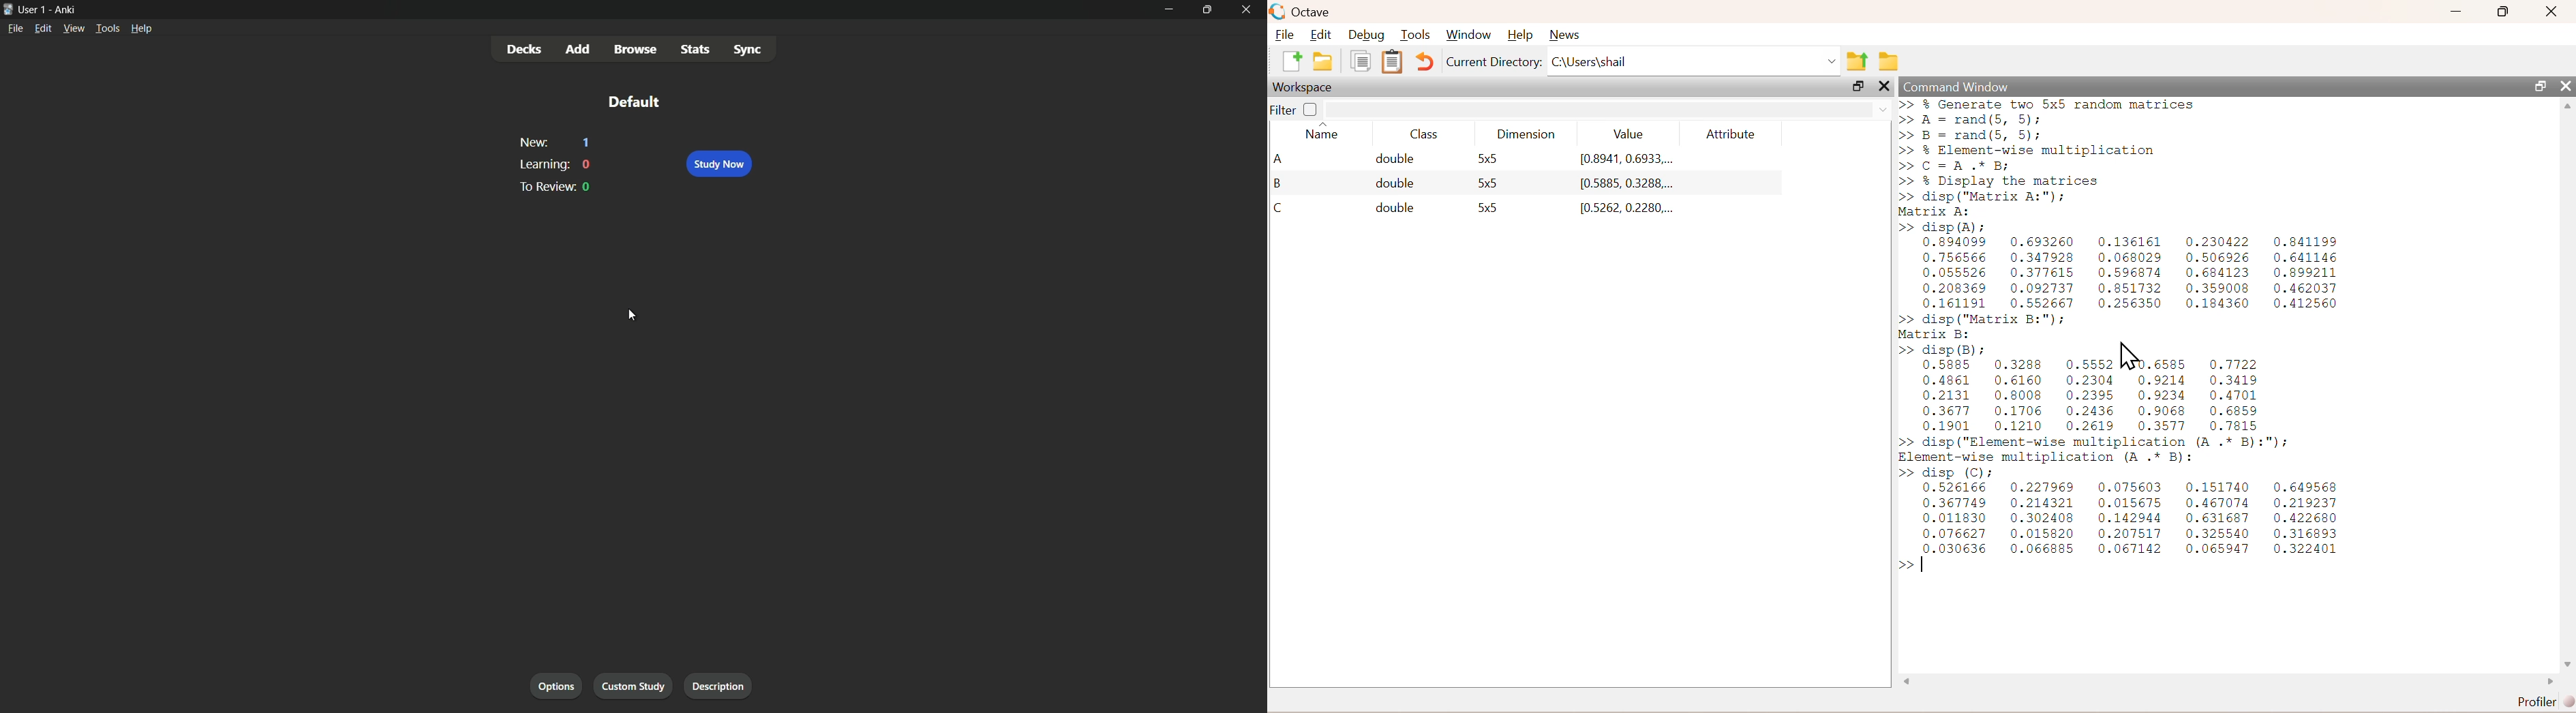 The image size is (2576, 728). I want to click on Browse directories, so click(1889, 59).